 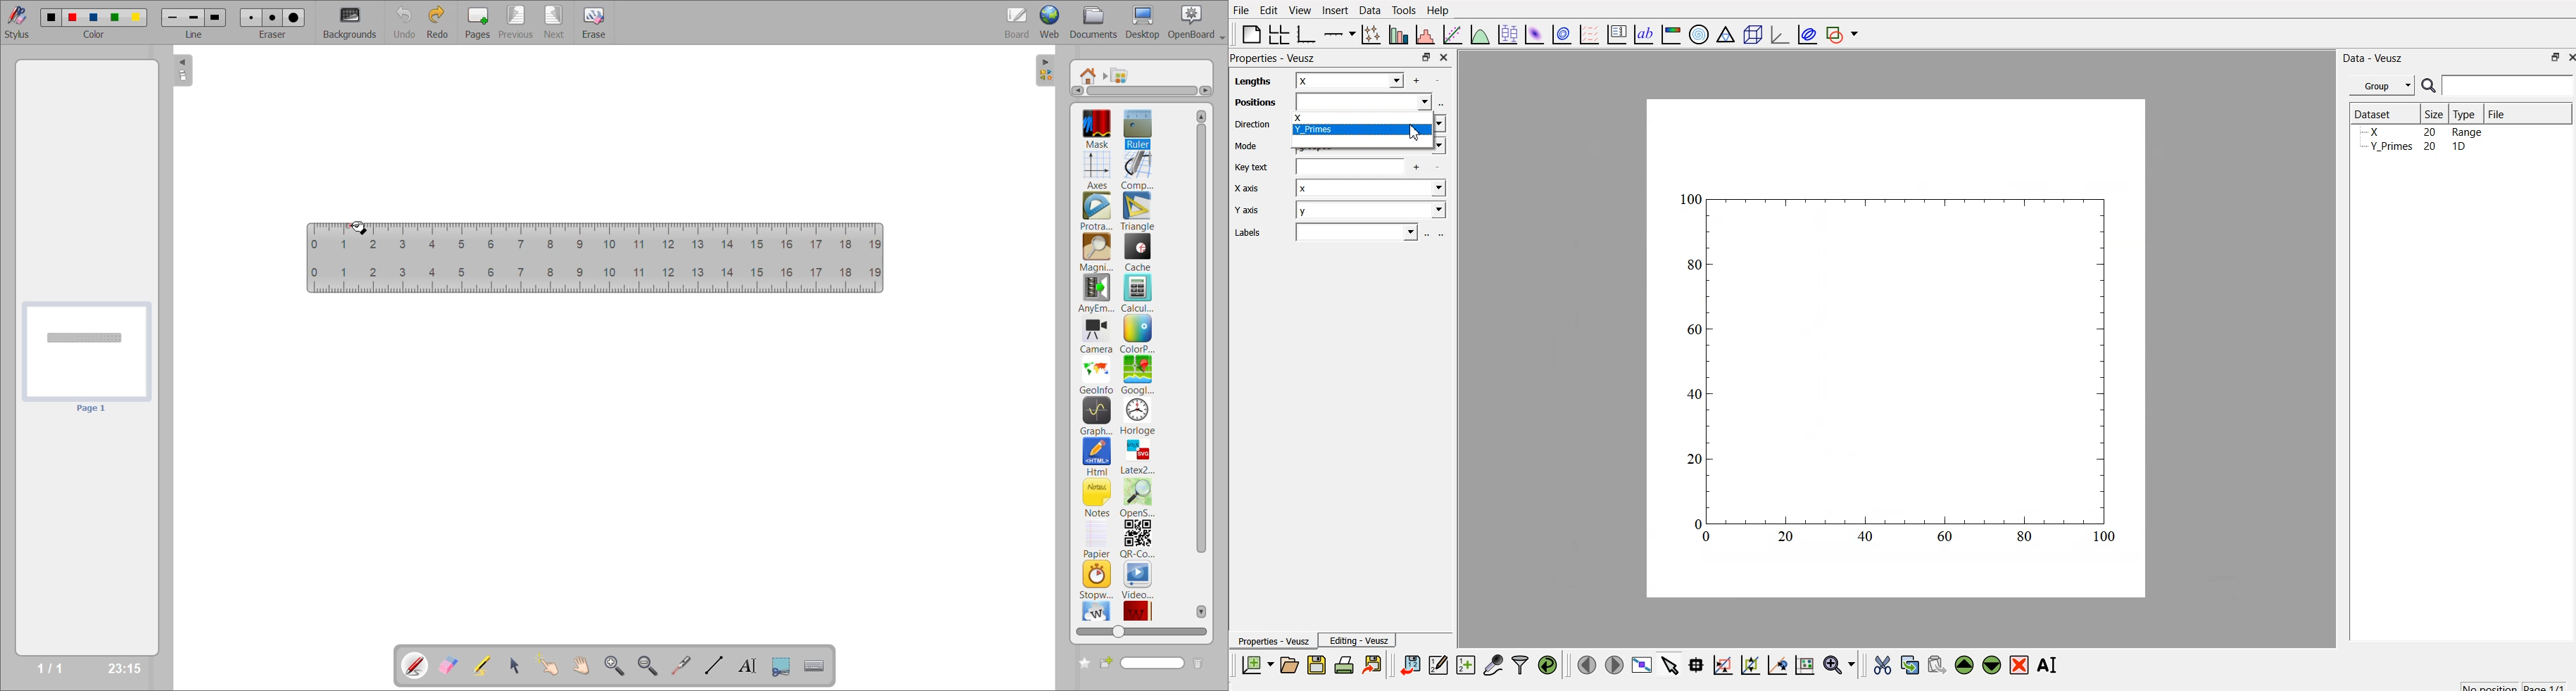 I want to click on export to graphics format, so click(x=1375, y=664).